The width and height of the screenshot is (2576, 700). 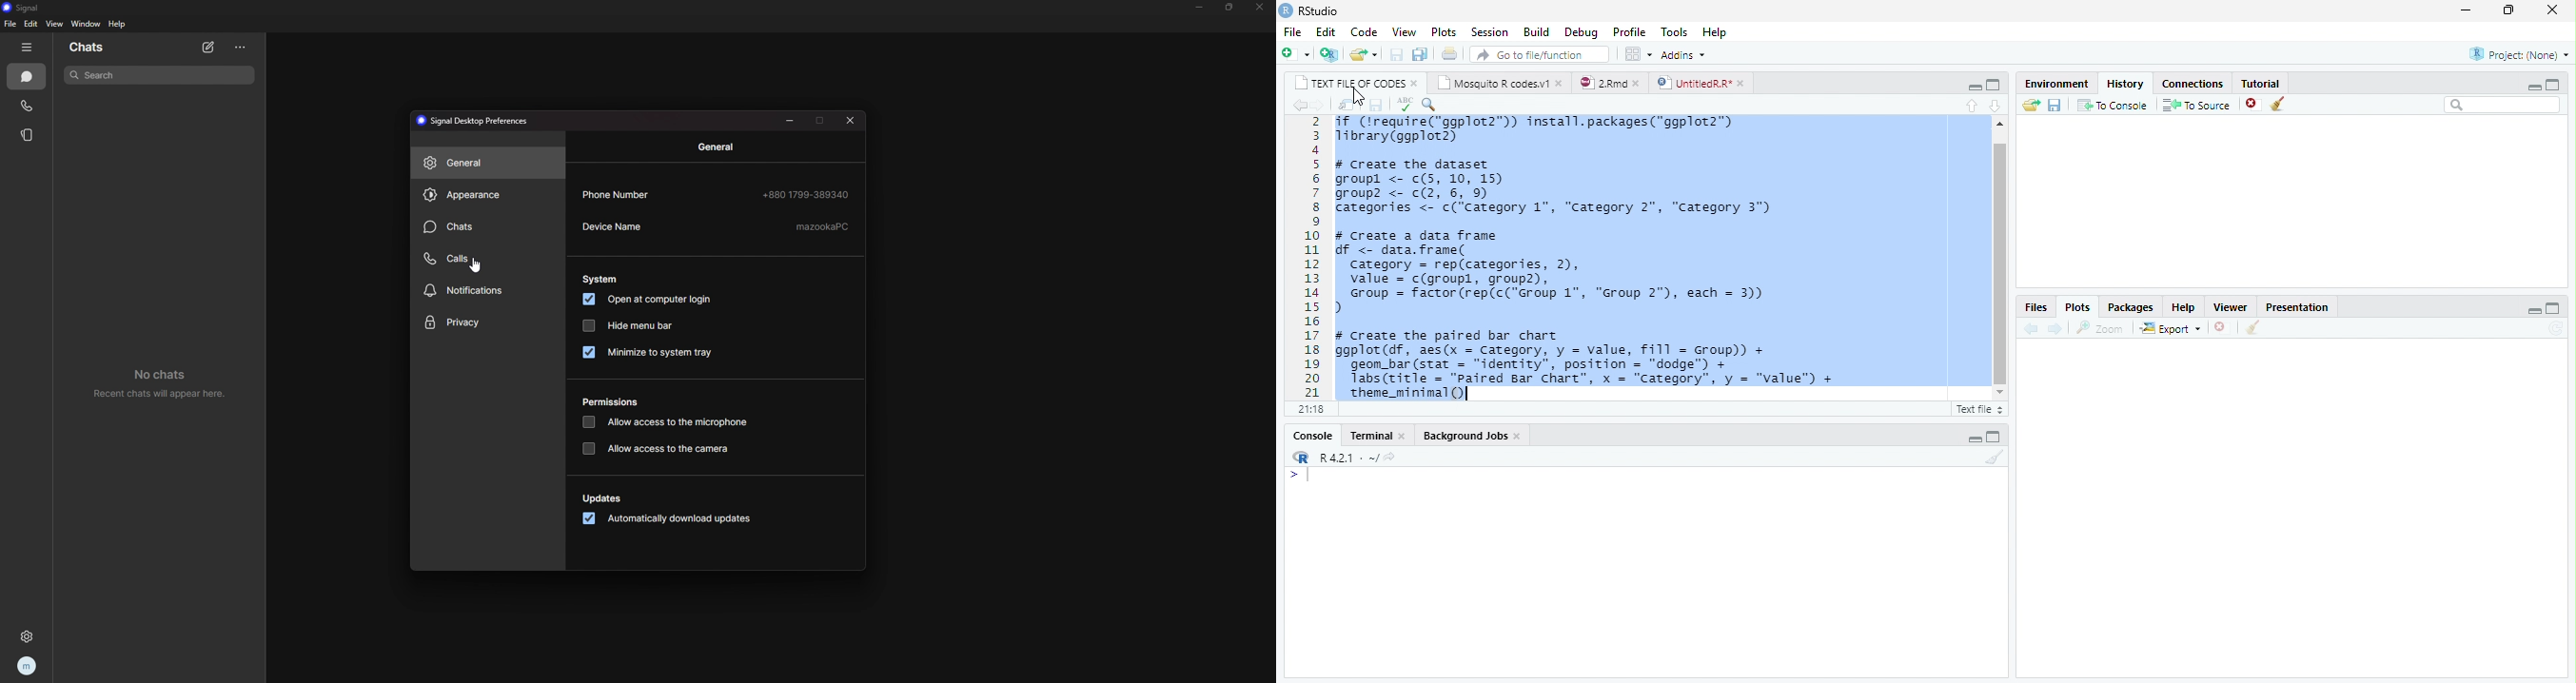 What do you see at coordinates (25, 666) in the screenshot?
I see `profile` at bounding box center [25, 666].